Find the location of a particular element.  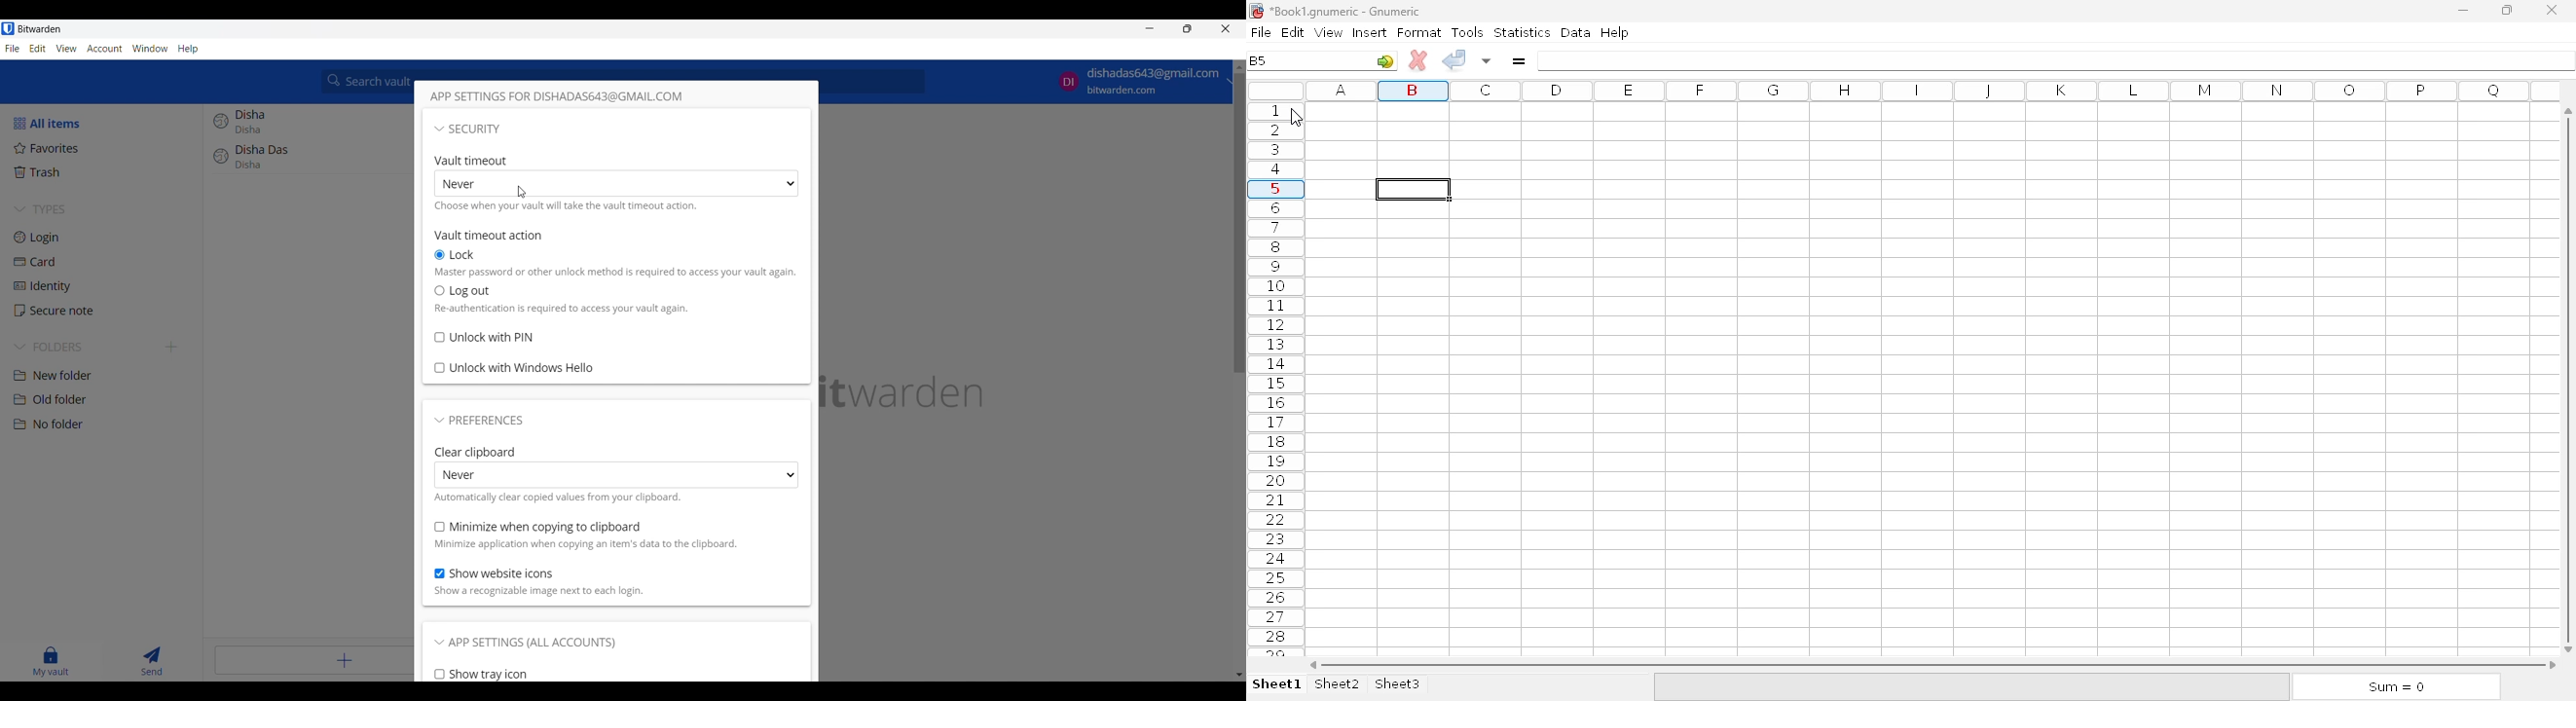

cursor is located at coordinates (522, 191).